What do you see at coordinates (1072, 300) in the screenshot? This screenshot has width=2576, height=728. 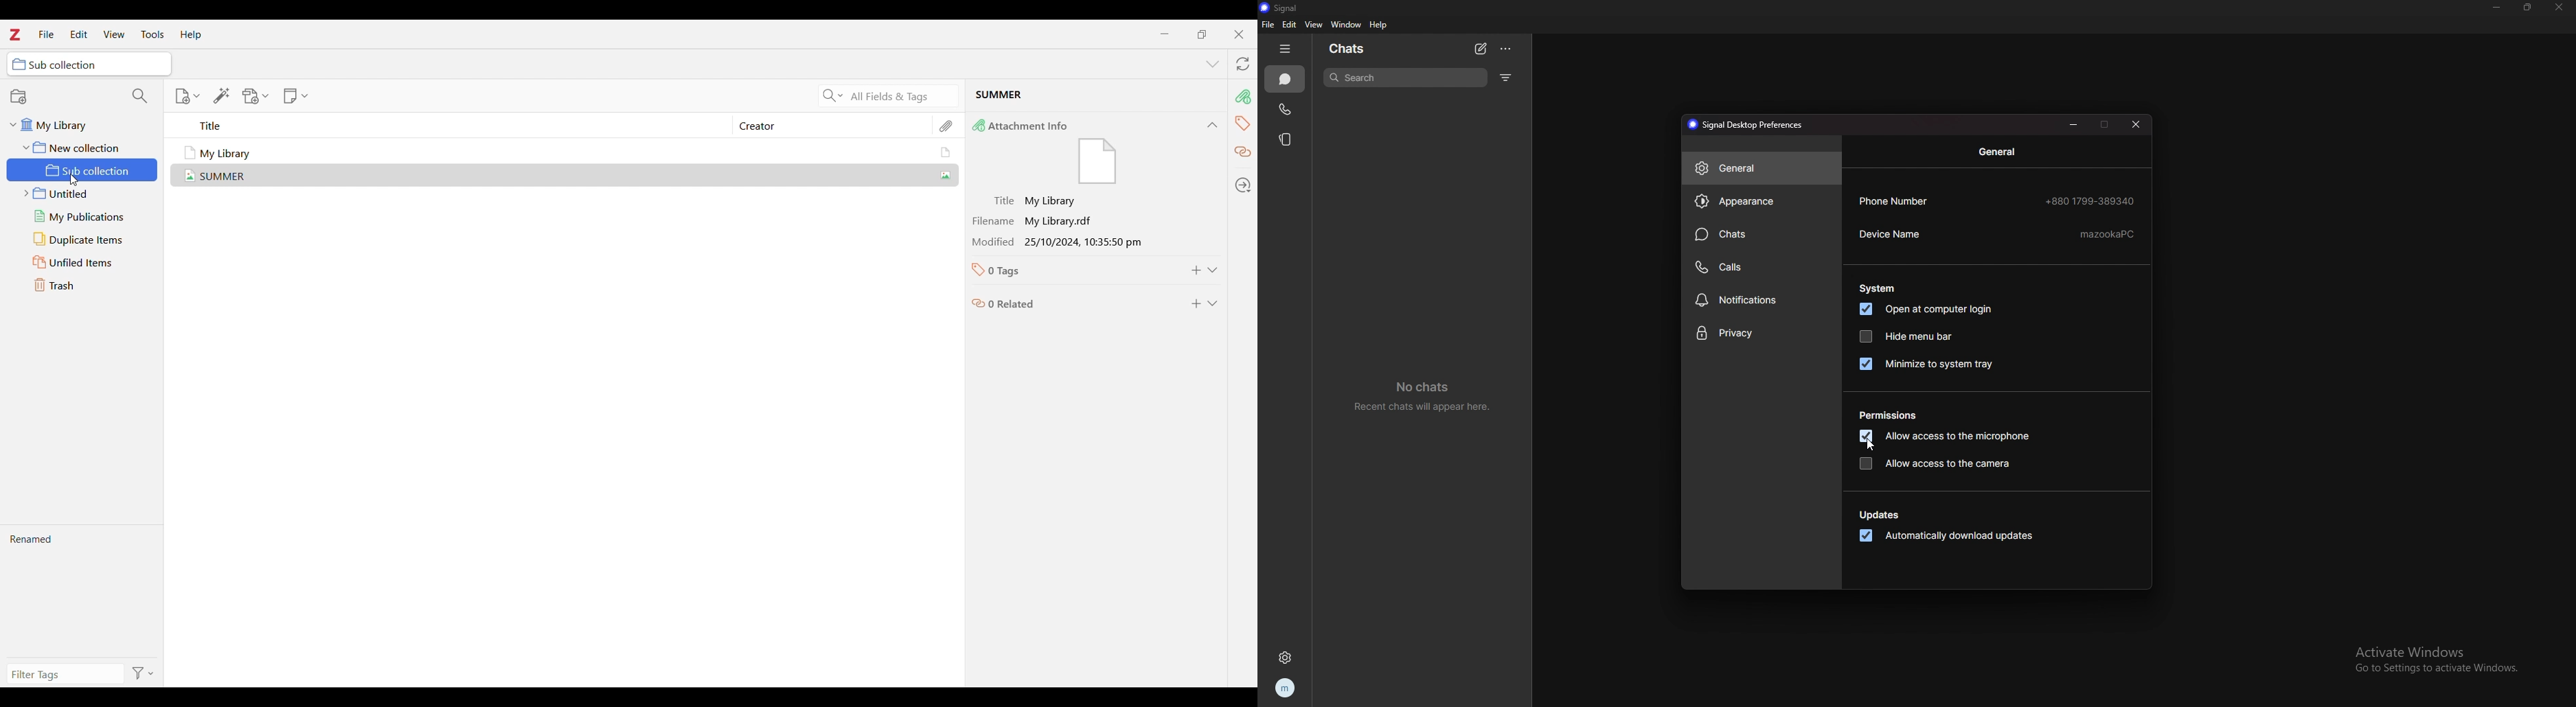 I see `0 related` at bounding box center [1072, 300].